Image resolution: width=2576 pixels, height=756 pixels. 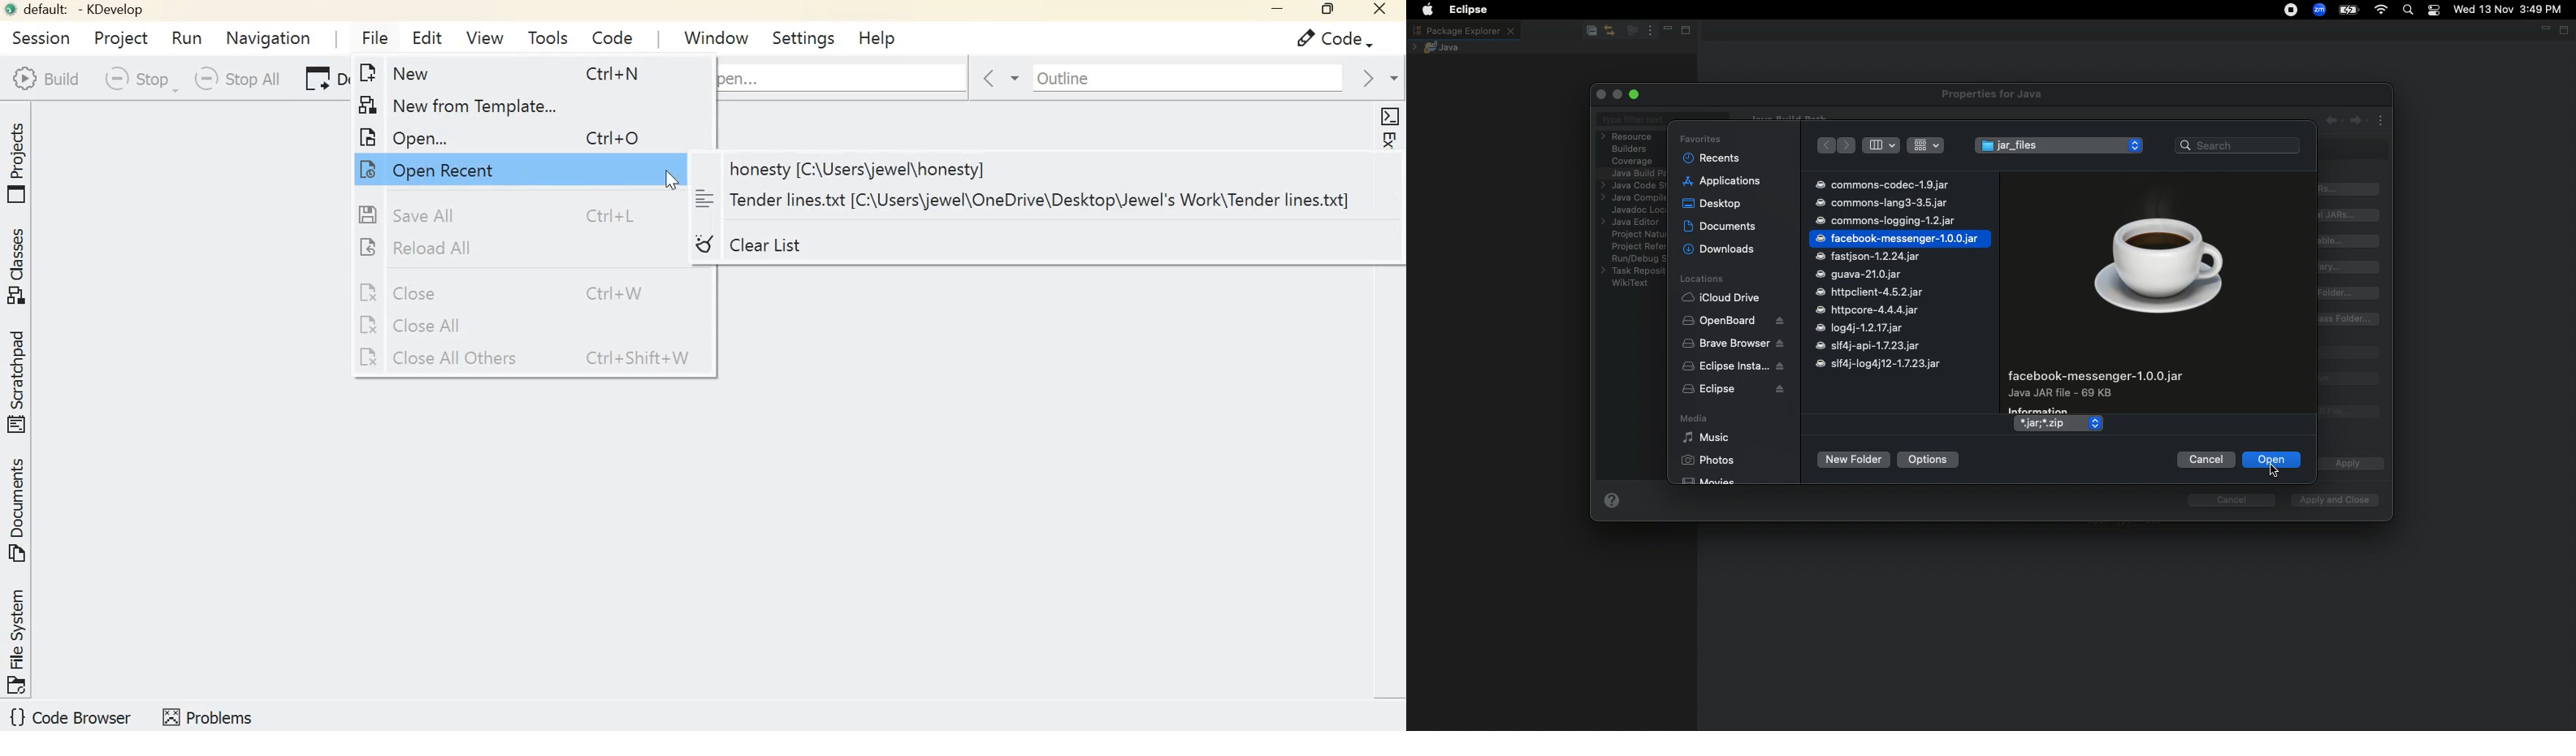 What do you see at coordinates (2349, 10) in the screenshot?
I see `Charge` at bounding box center [2349, 10].